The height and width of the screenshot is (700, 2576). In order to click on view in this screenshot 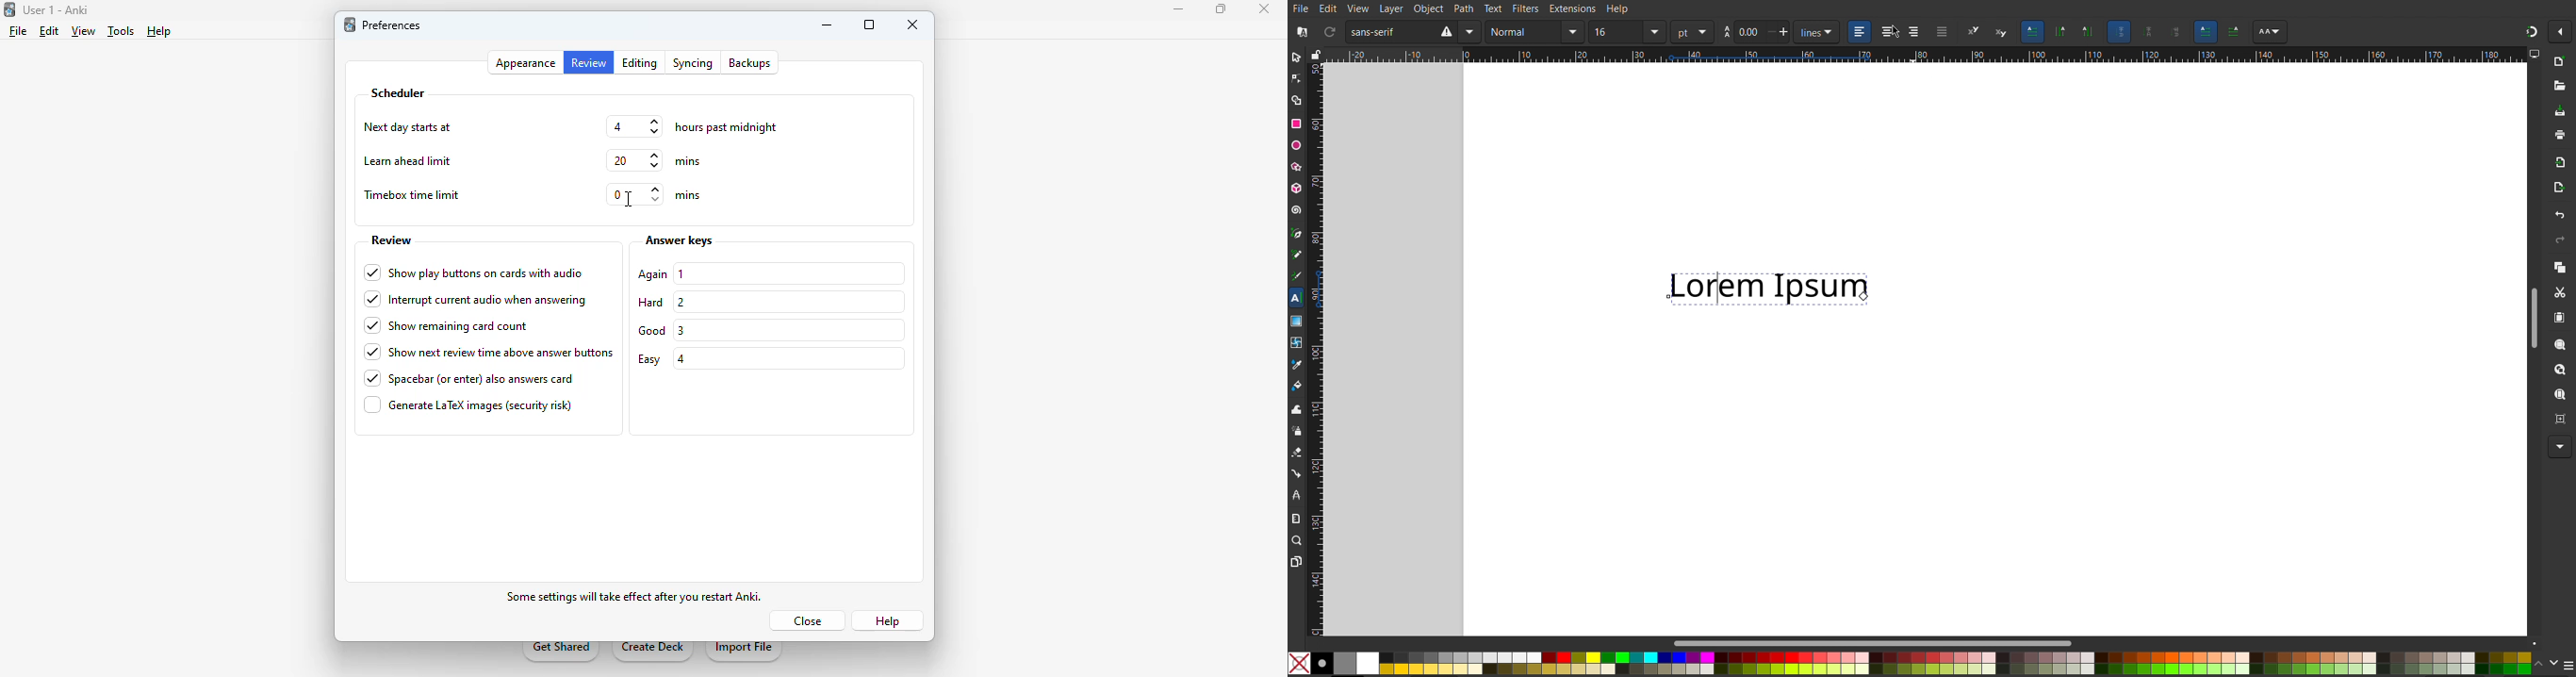, I will do `click(83, 32)`.